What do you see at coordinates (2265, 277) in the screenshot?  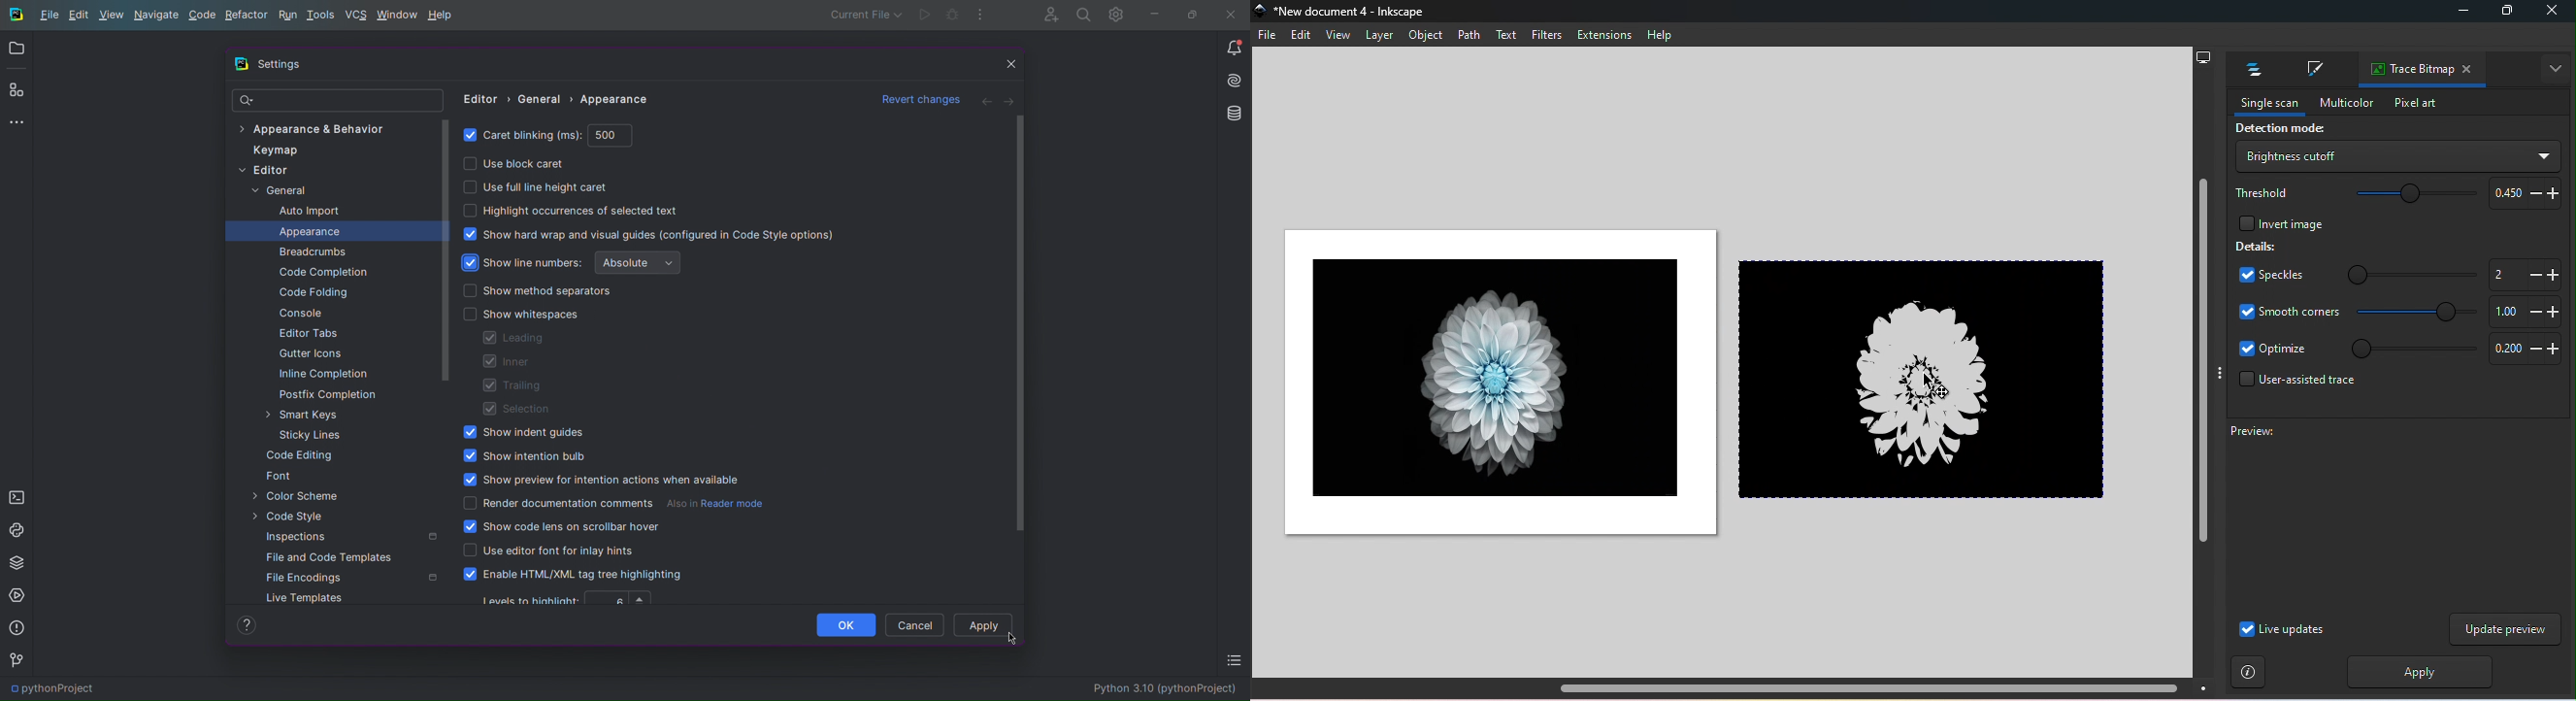 I see `Speckles` at bounding box center [2265, 277].